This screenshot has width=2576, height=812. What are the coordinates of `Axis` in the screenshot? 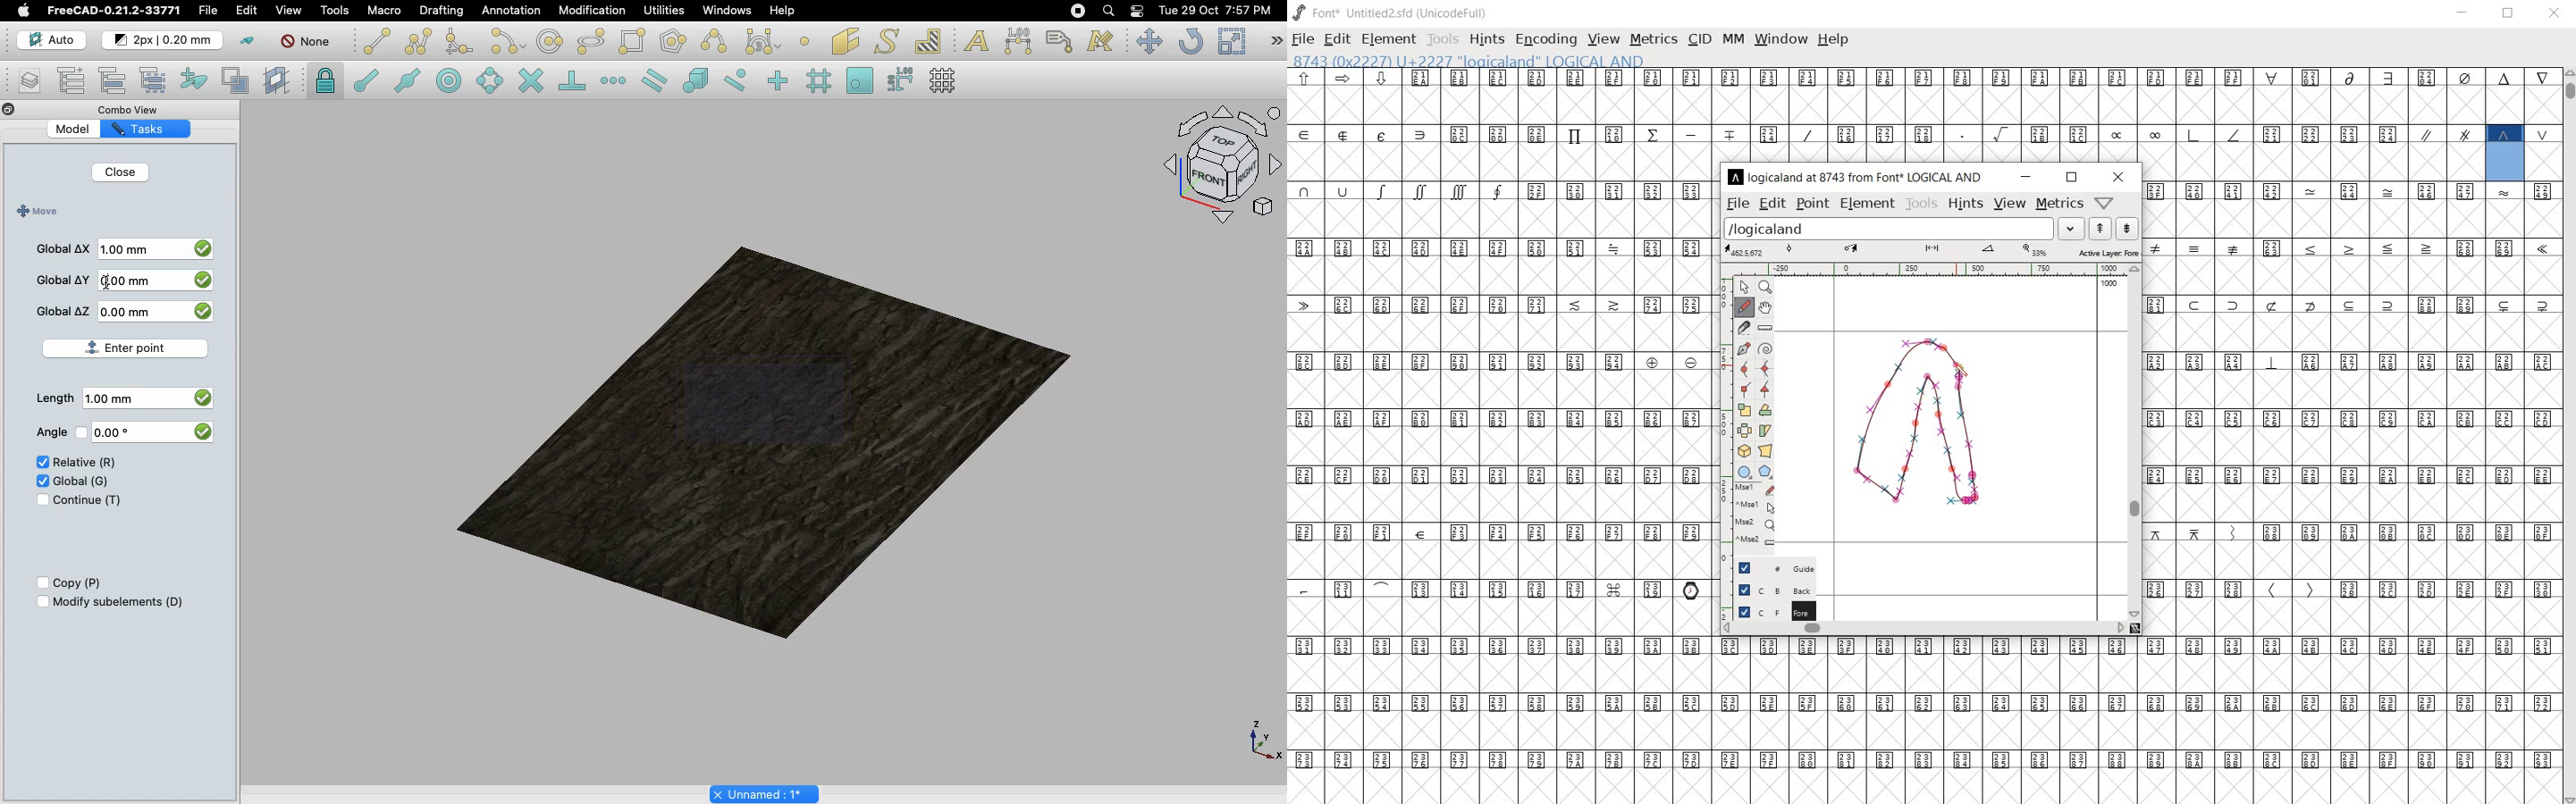 It's located at (1261, 739).